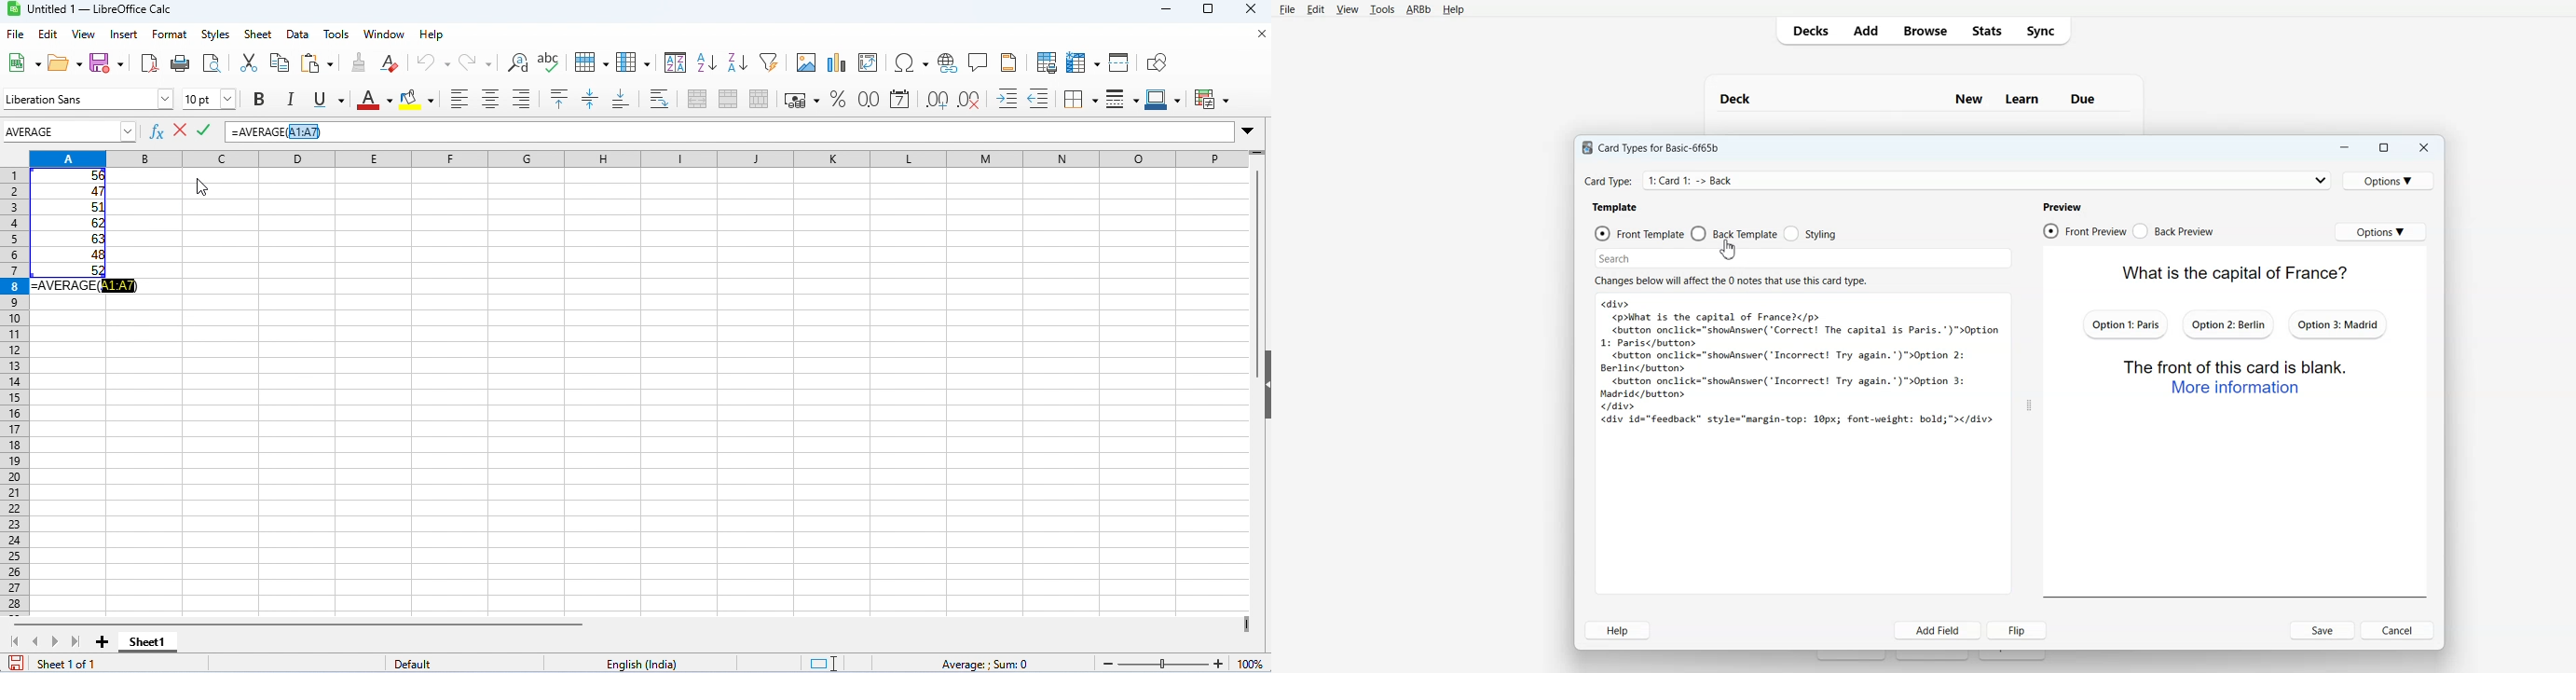  What do you see at coordinates (433, 62) in the screenshot?
I see `undo` at bounding box center [433, 62].